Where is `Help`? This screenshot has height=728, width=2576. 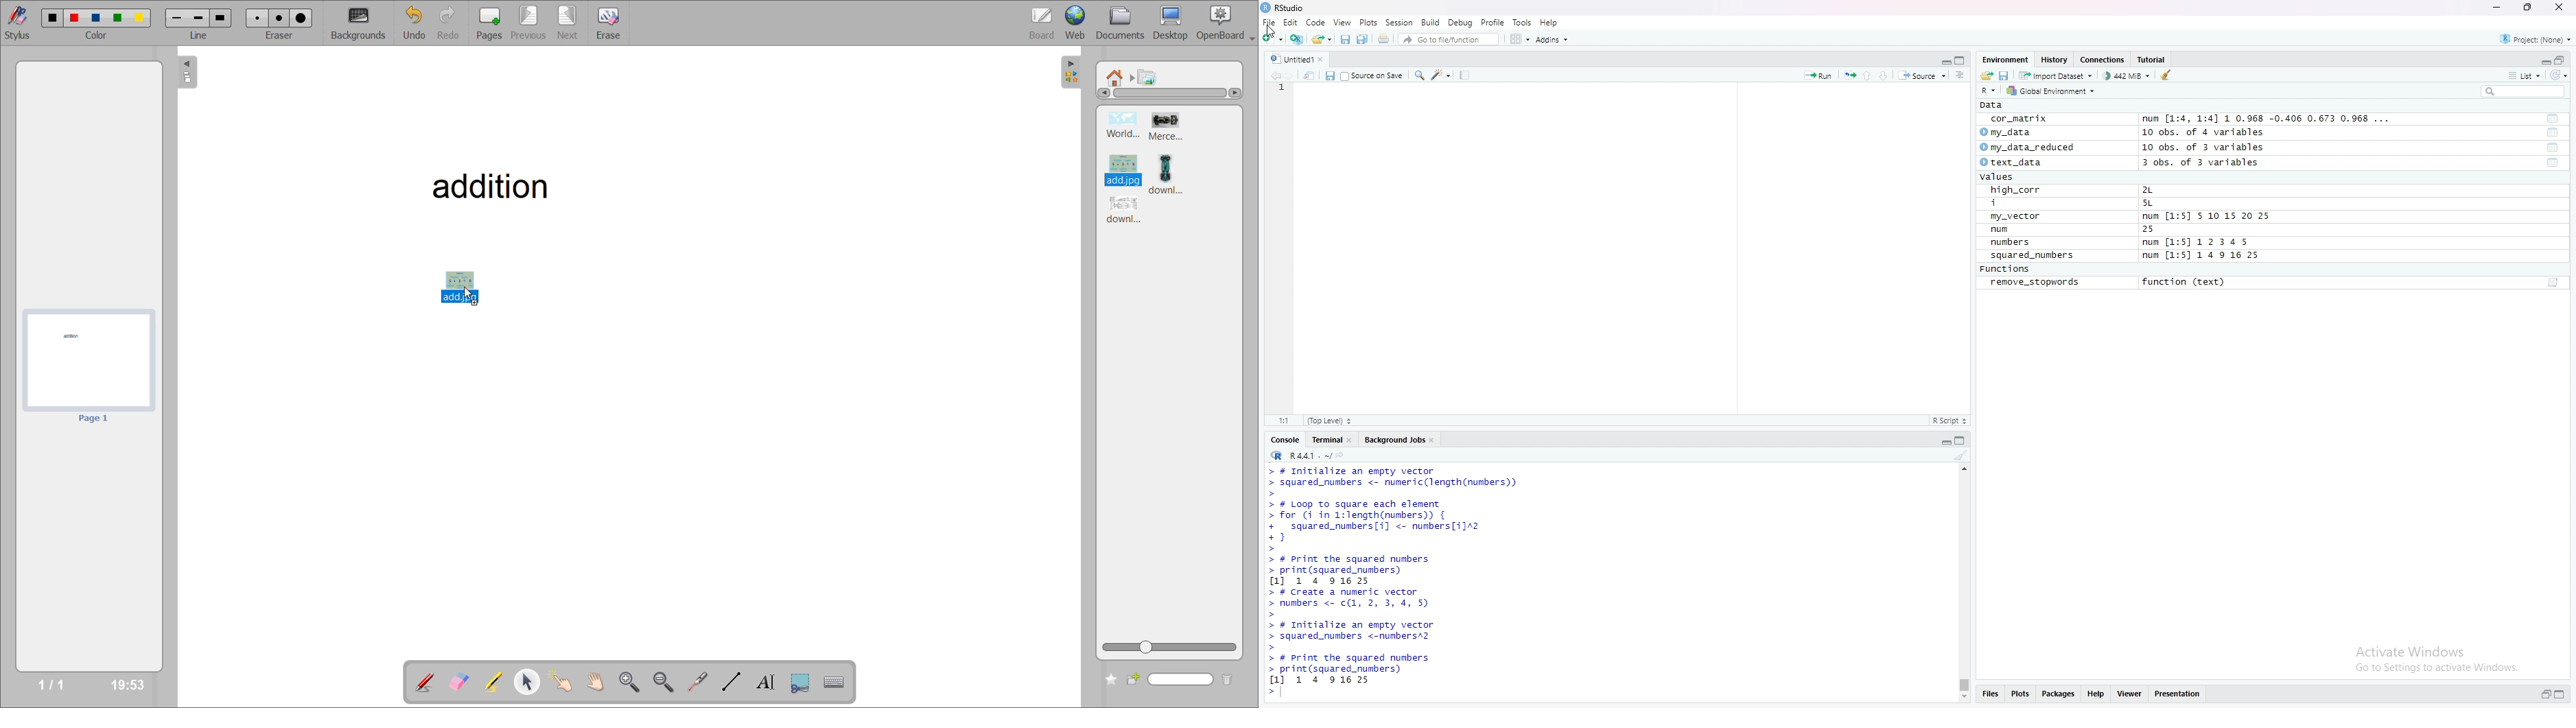 Help is located at coordinates (2098, 696).